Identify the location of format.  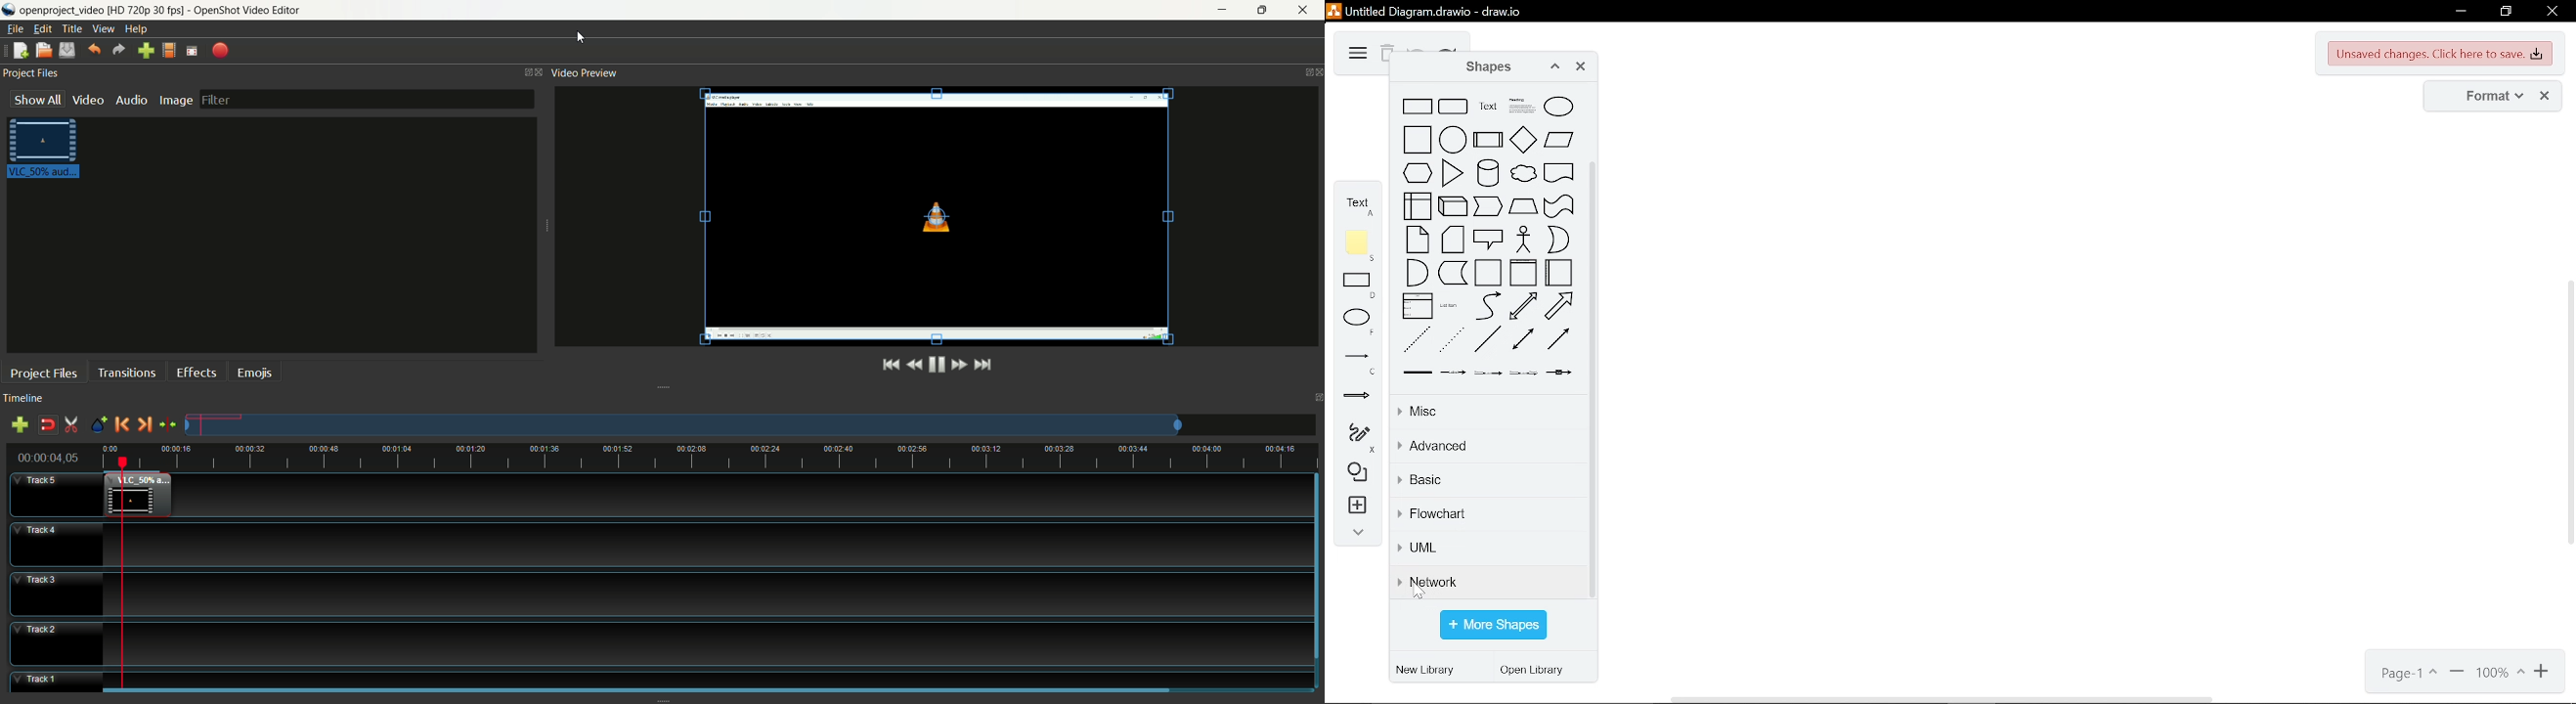
(2488, 97).